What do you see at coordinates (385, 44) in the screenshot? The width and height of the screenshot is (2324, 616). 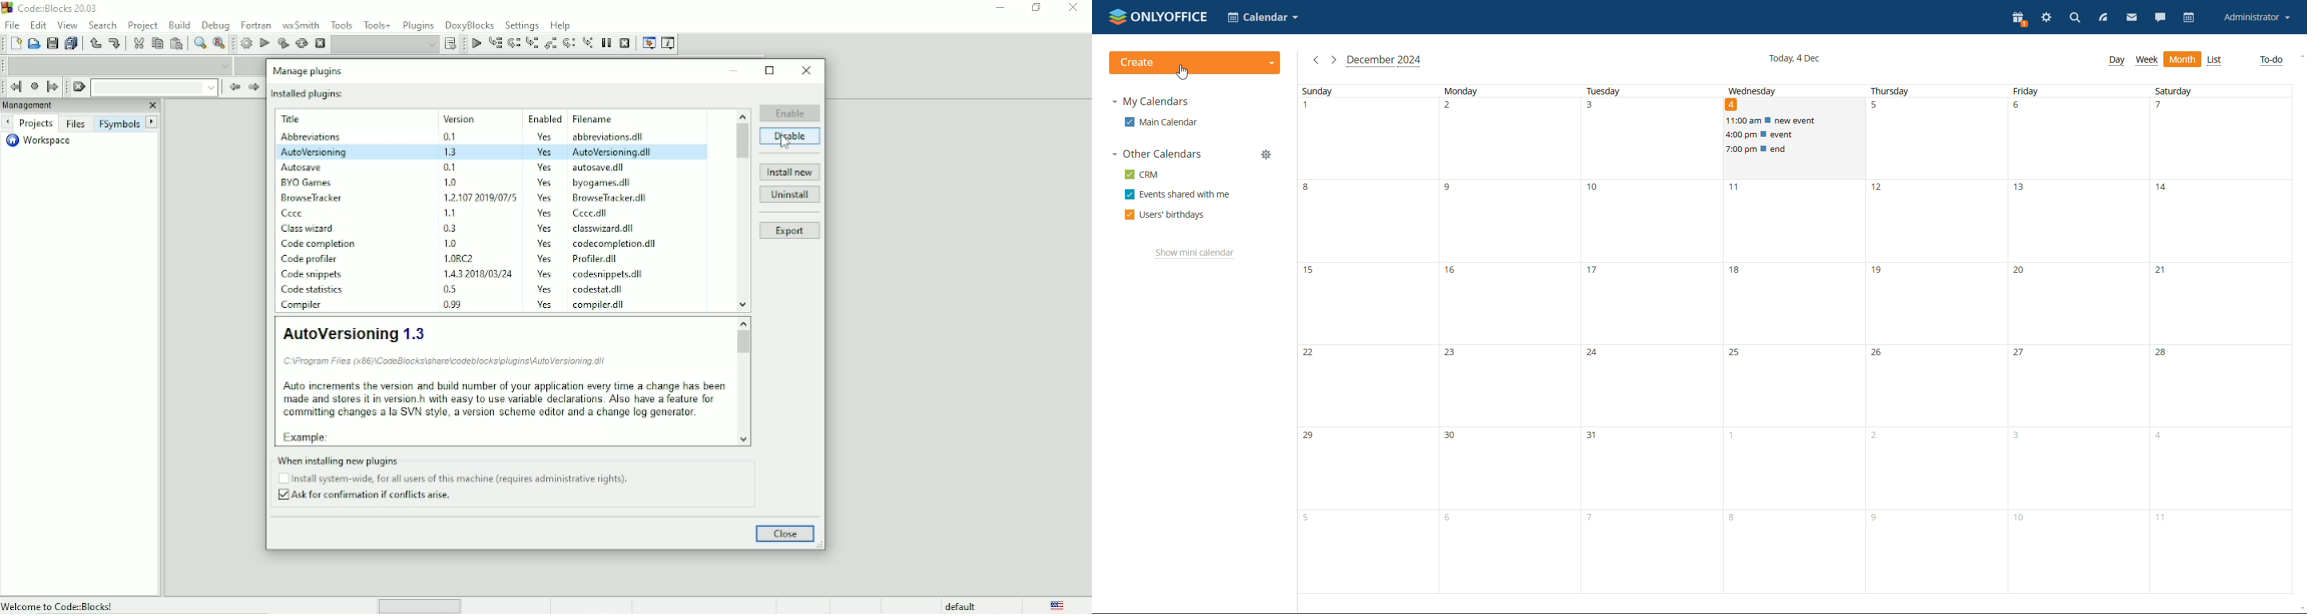 I see `Drop down` at bounding box center [385, 44].